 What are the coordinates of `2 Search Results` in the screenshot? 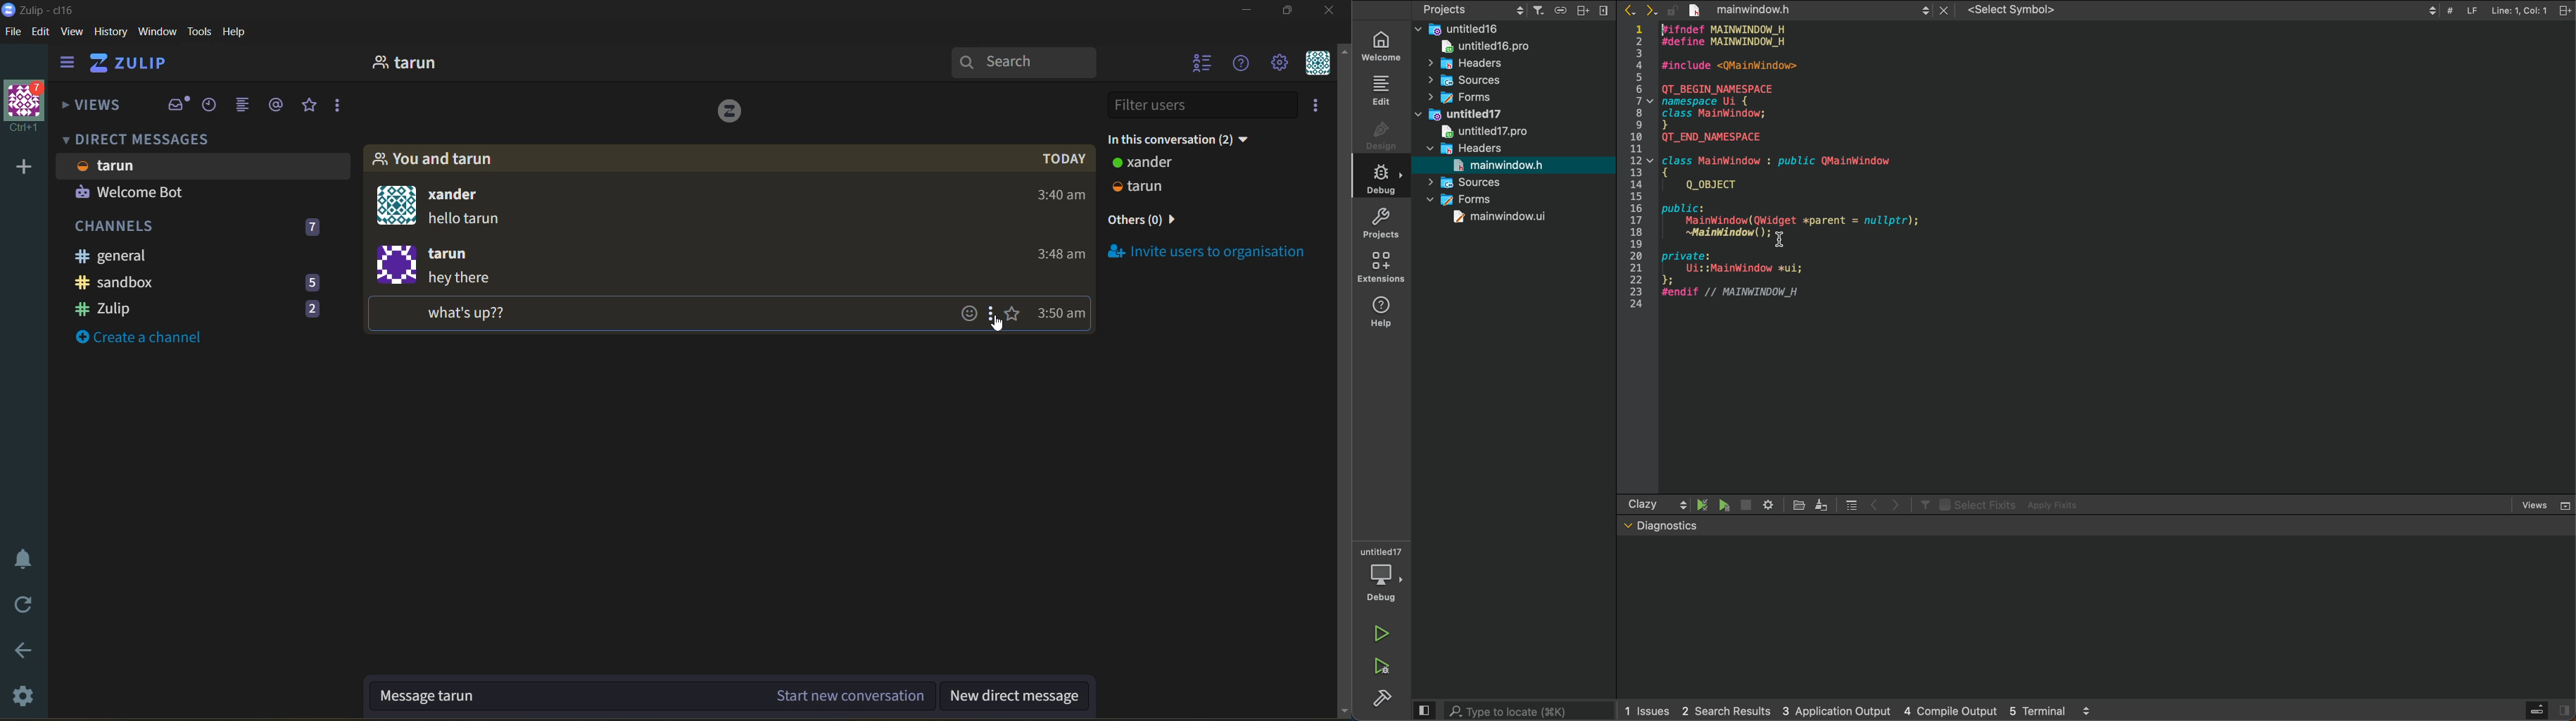 It's located at (1724, 710).